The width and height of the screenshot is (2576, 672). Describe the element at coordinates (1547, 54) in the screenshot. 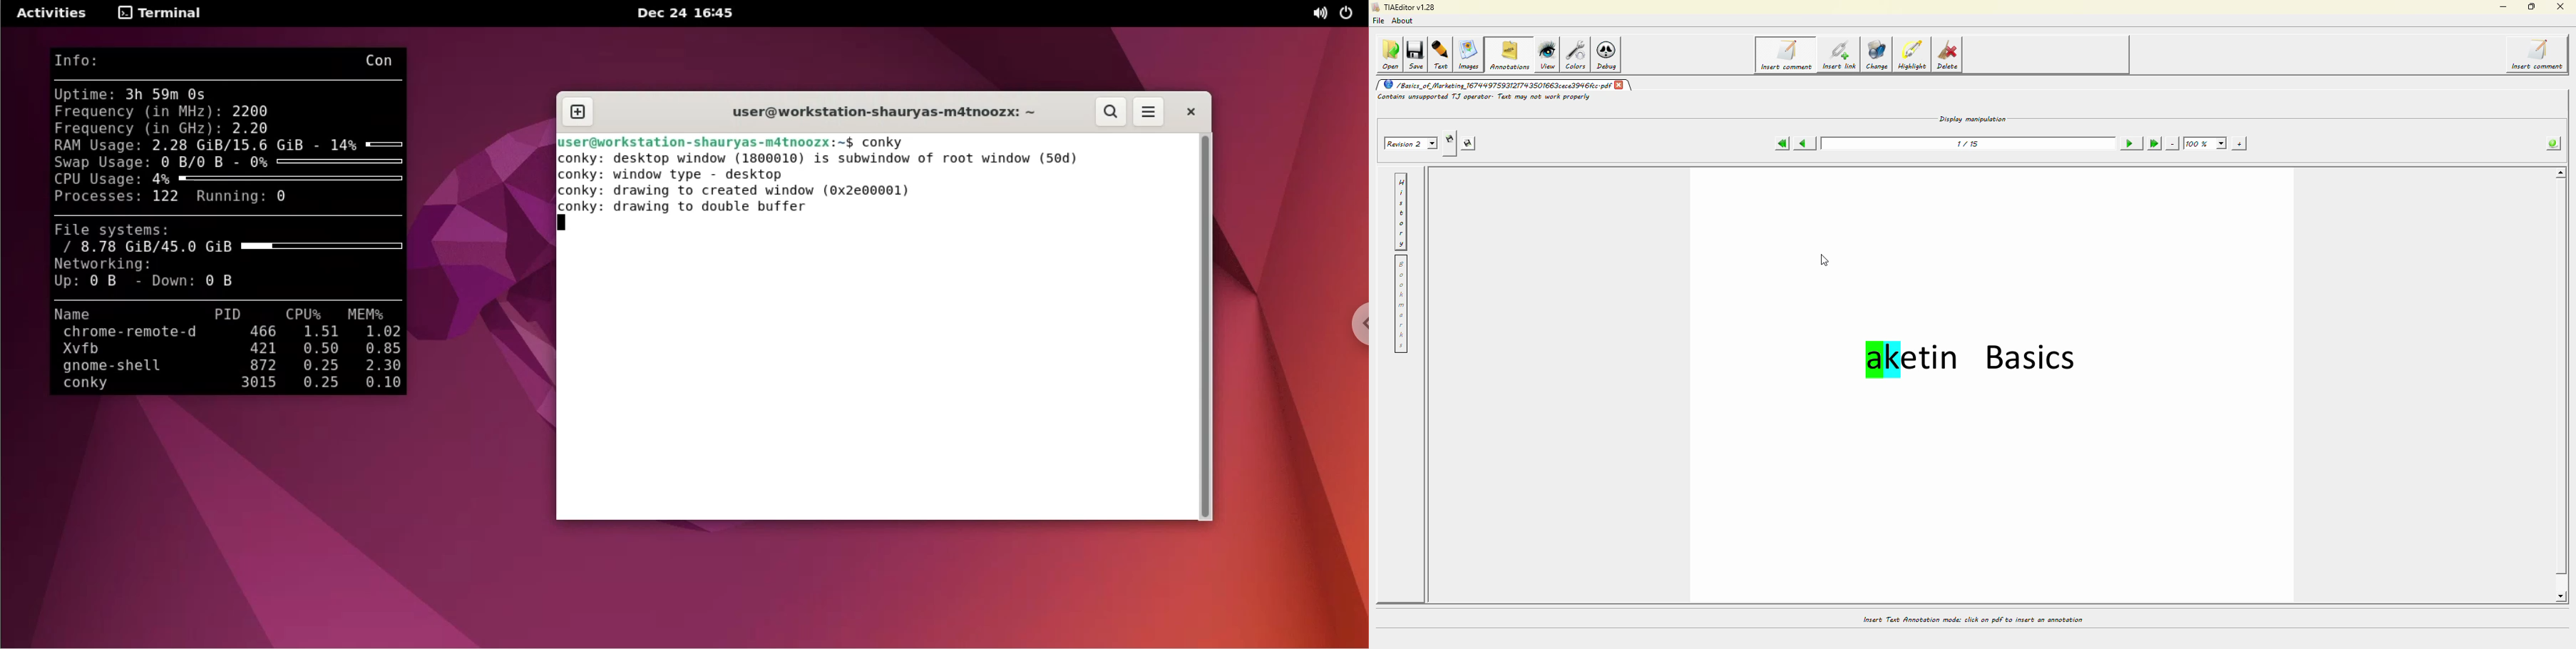

I see `view` at that location.